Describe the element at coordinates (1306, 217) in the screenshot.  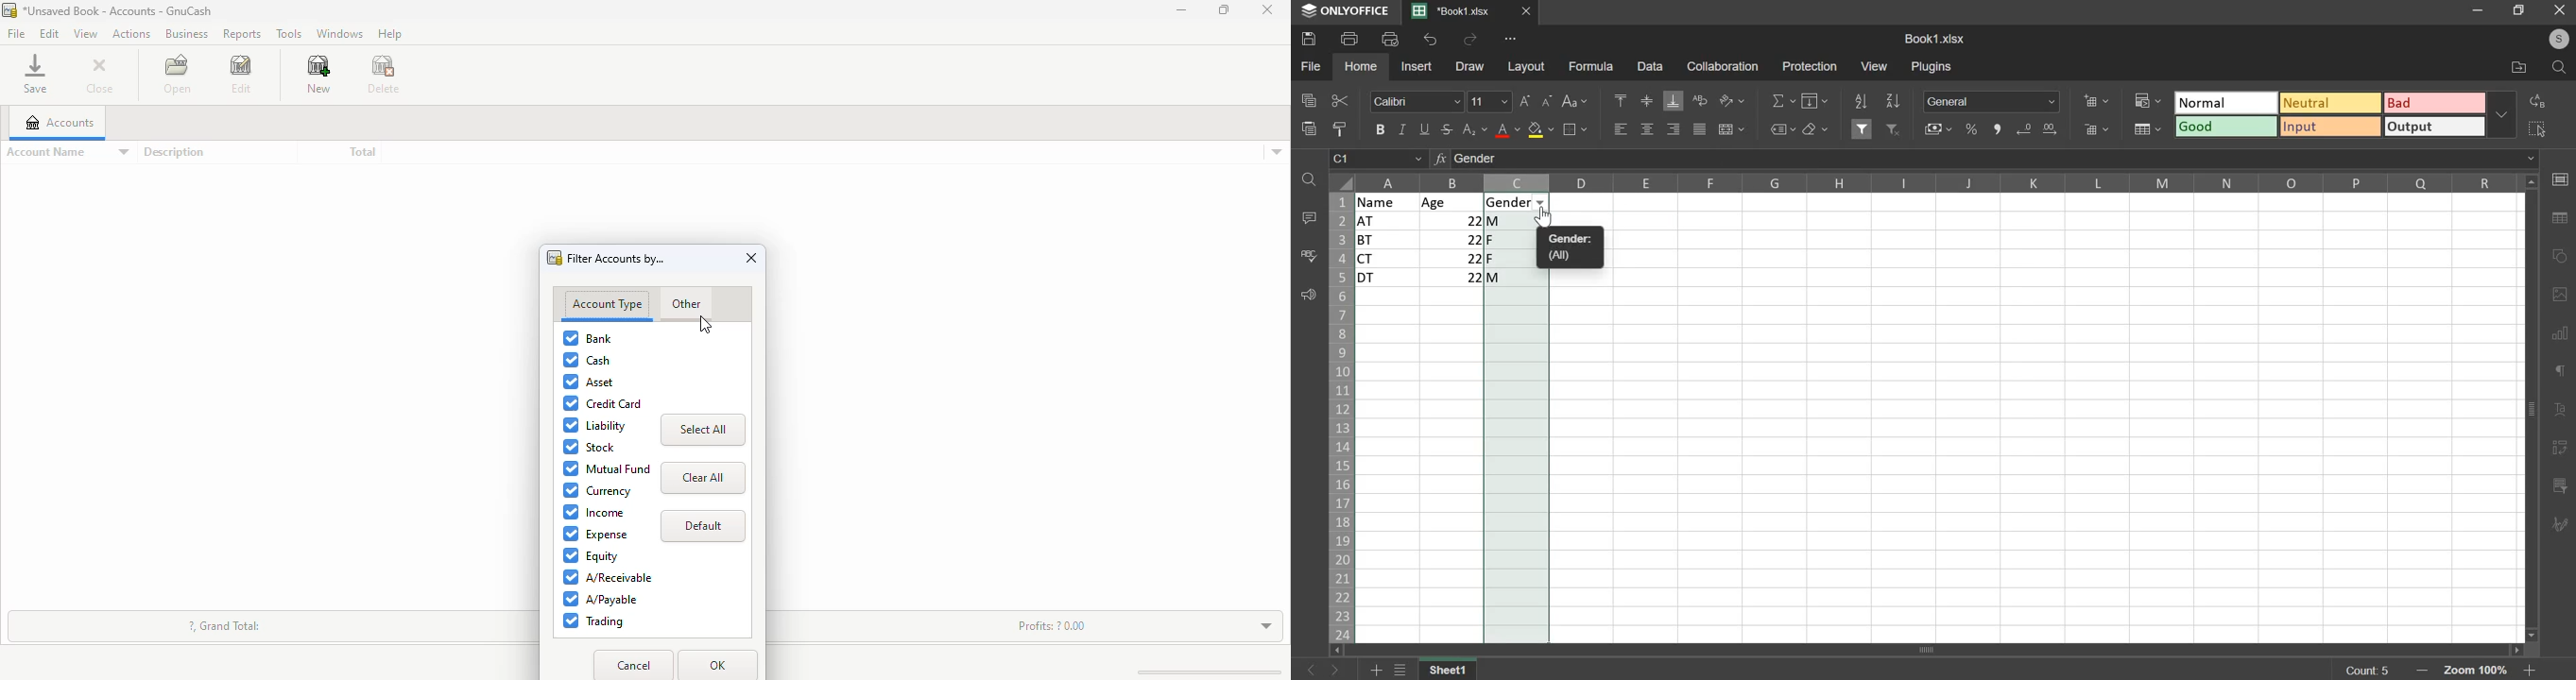
I see `add comment` at that location.